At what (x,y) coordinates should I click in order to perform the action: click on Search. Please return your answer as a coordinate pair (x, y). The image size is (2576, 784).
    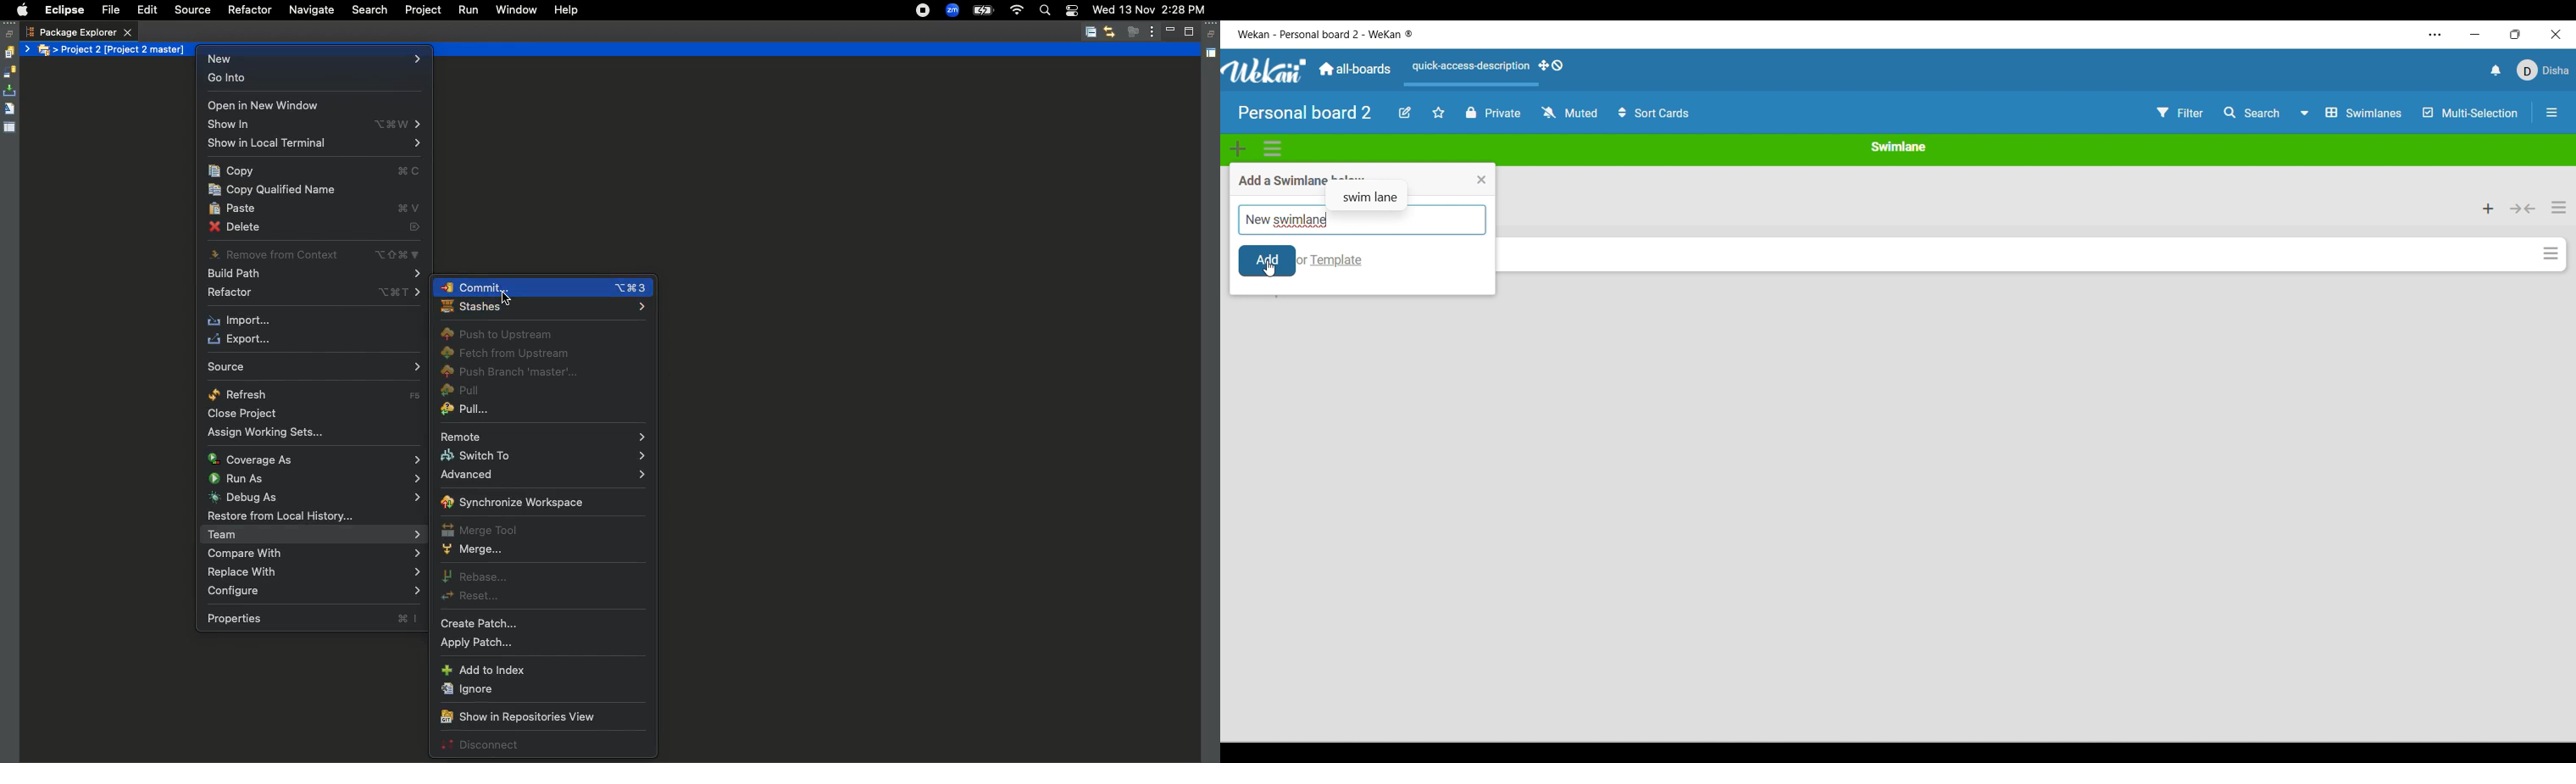
    Looking at the image, I should click on (1044, 12).